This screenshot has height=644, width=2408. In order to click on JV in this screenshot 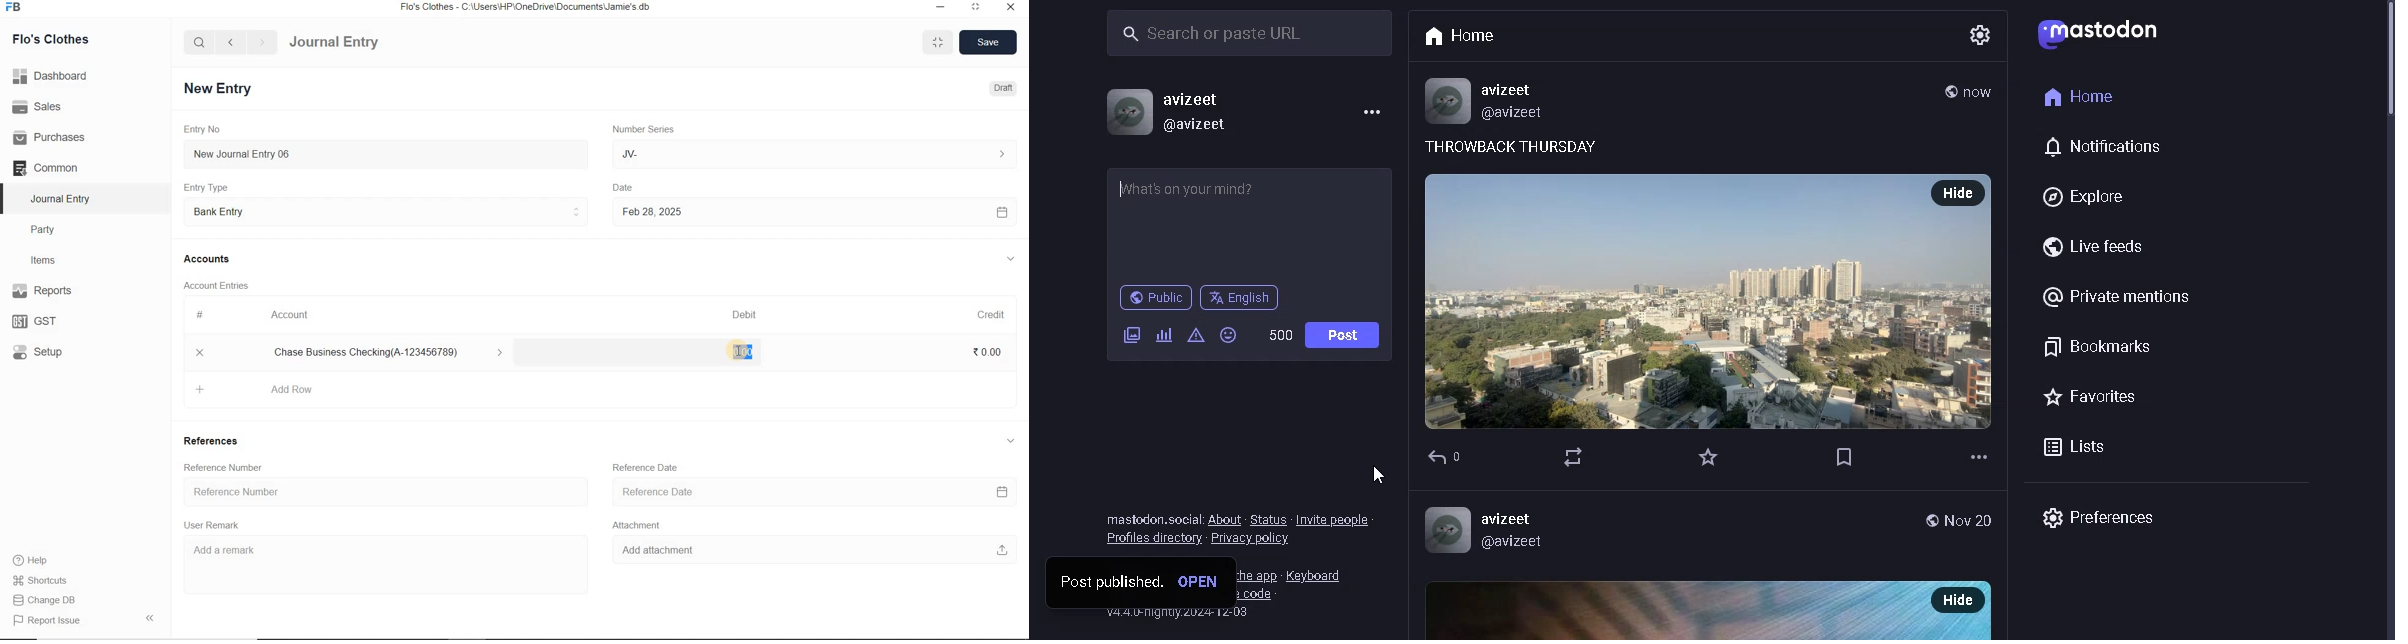, I will do `click(812, 154)`.